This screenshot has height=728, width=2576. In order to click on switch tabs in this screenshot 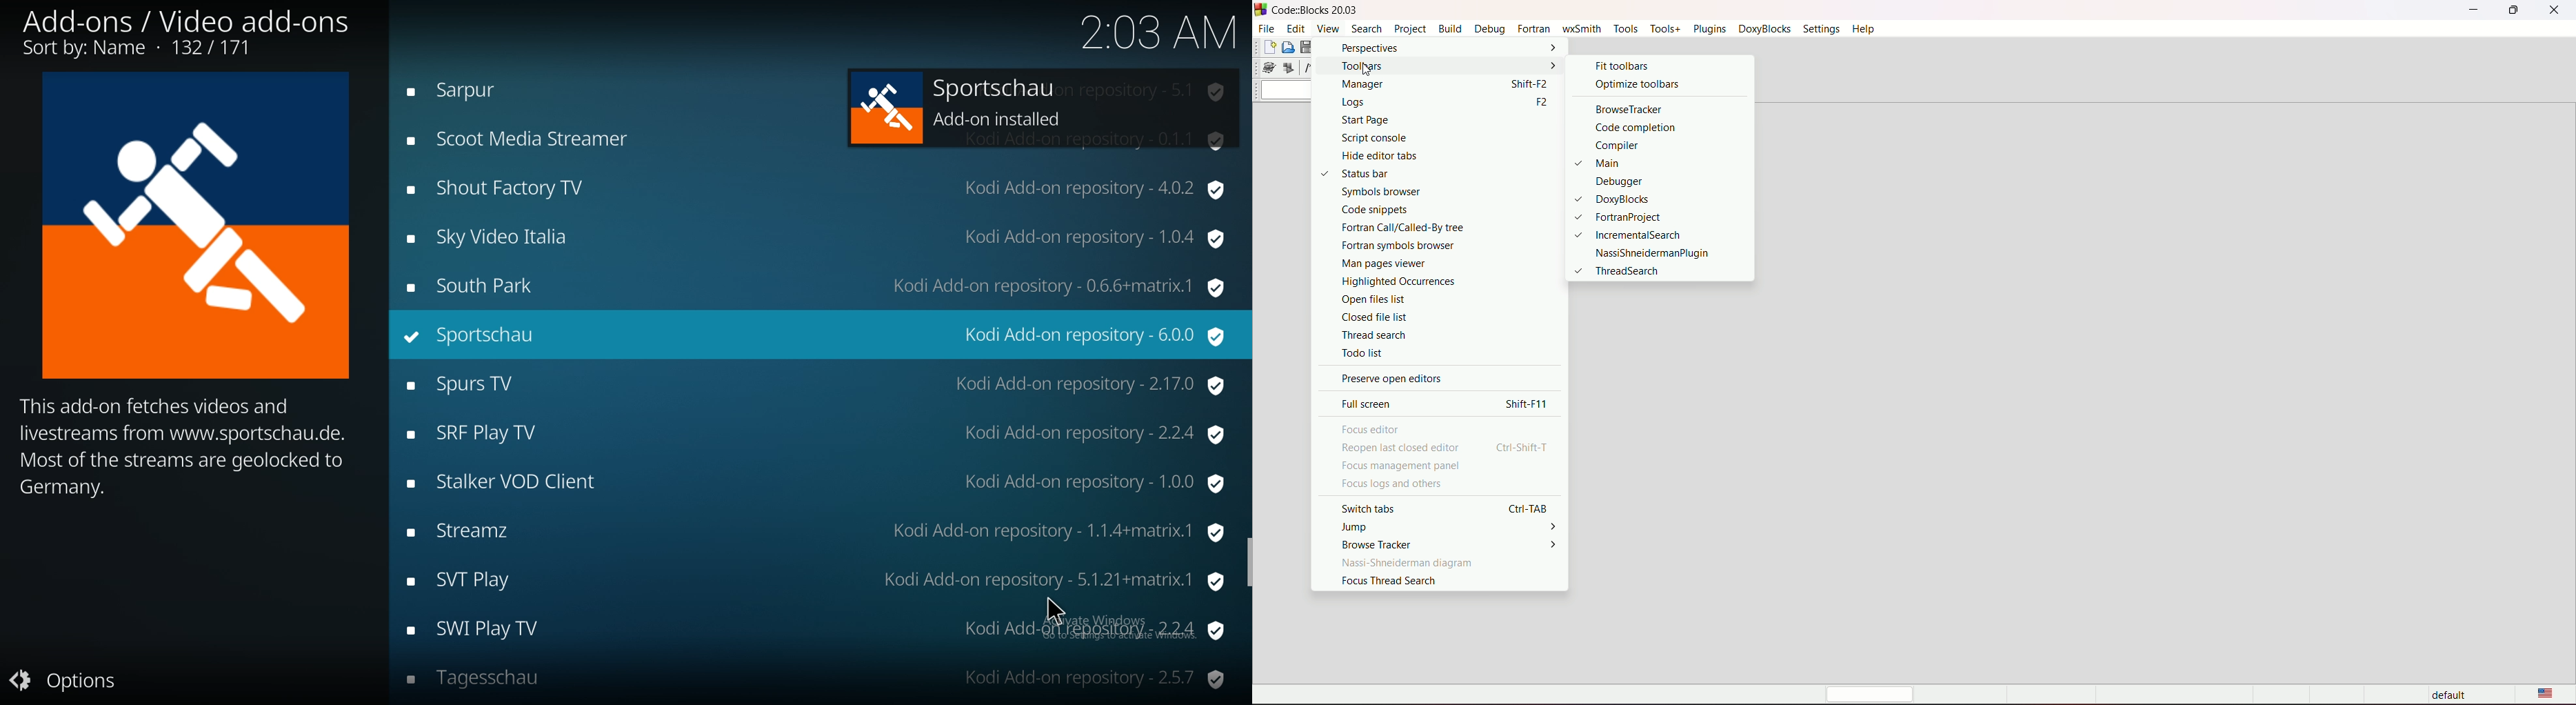, I will do `click(1371, 508)`.